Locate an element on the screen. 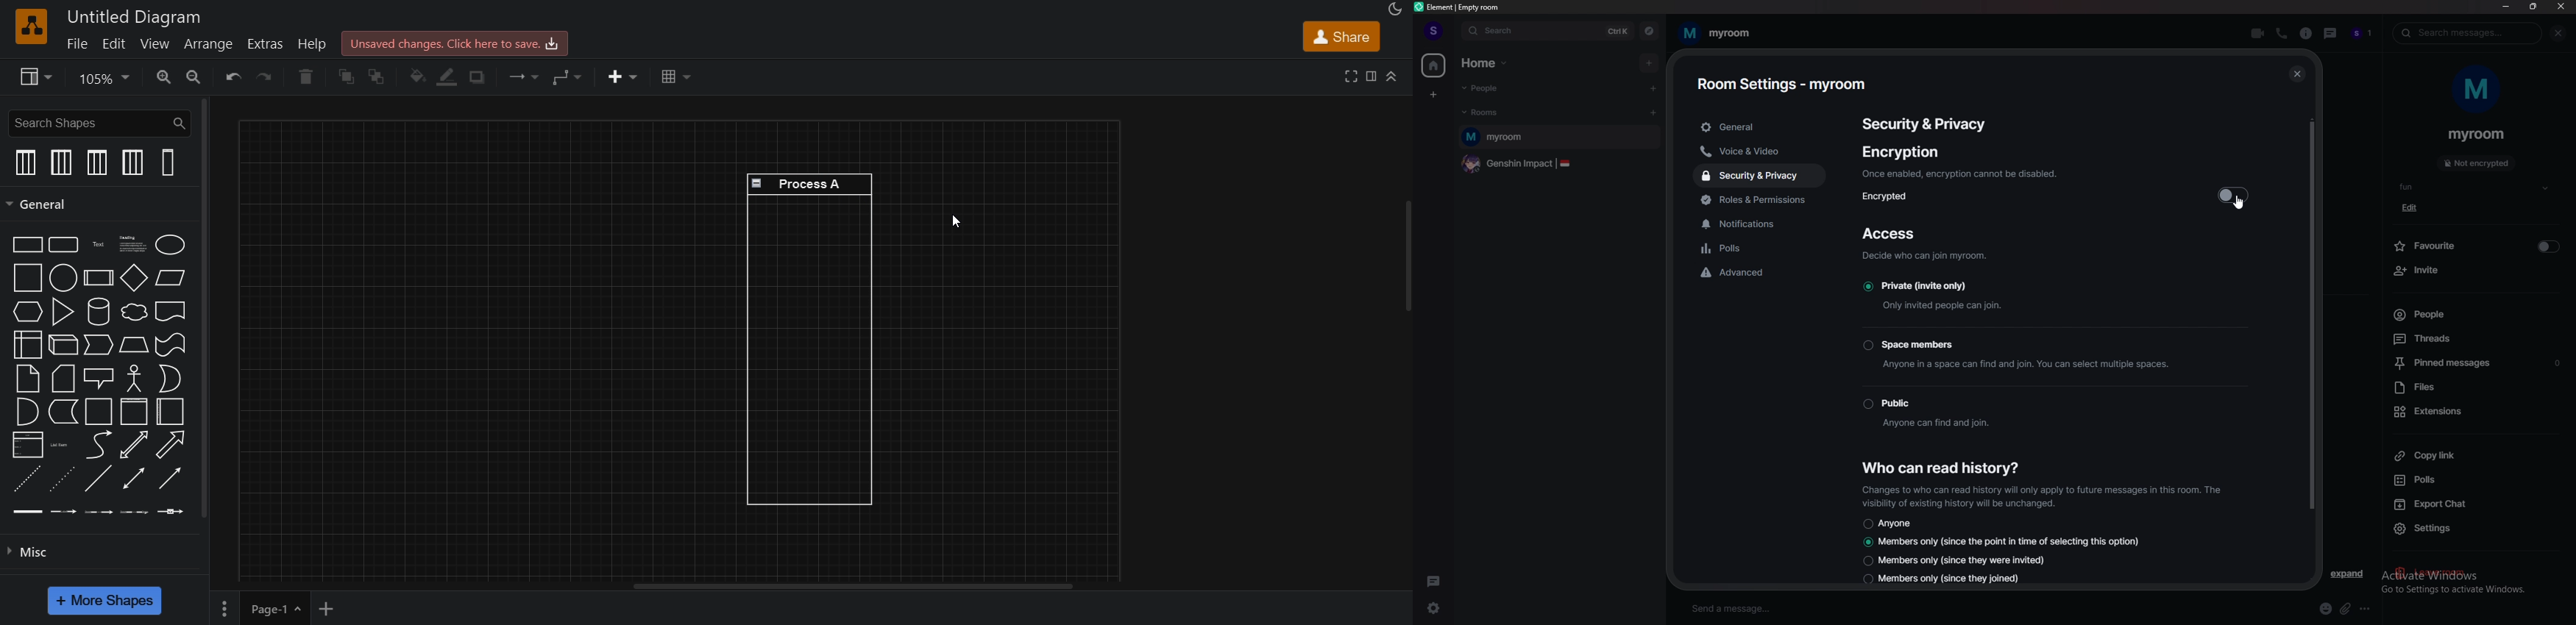  fun is located at coordinates (2476, 188).